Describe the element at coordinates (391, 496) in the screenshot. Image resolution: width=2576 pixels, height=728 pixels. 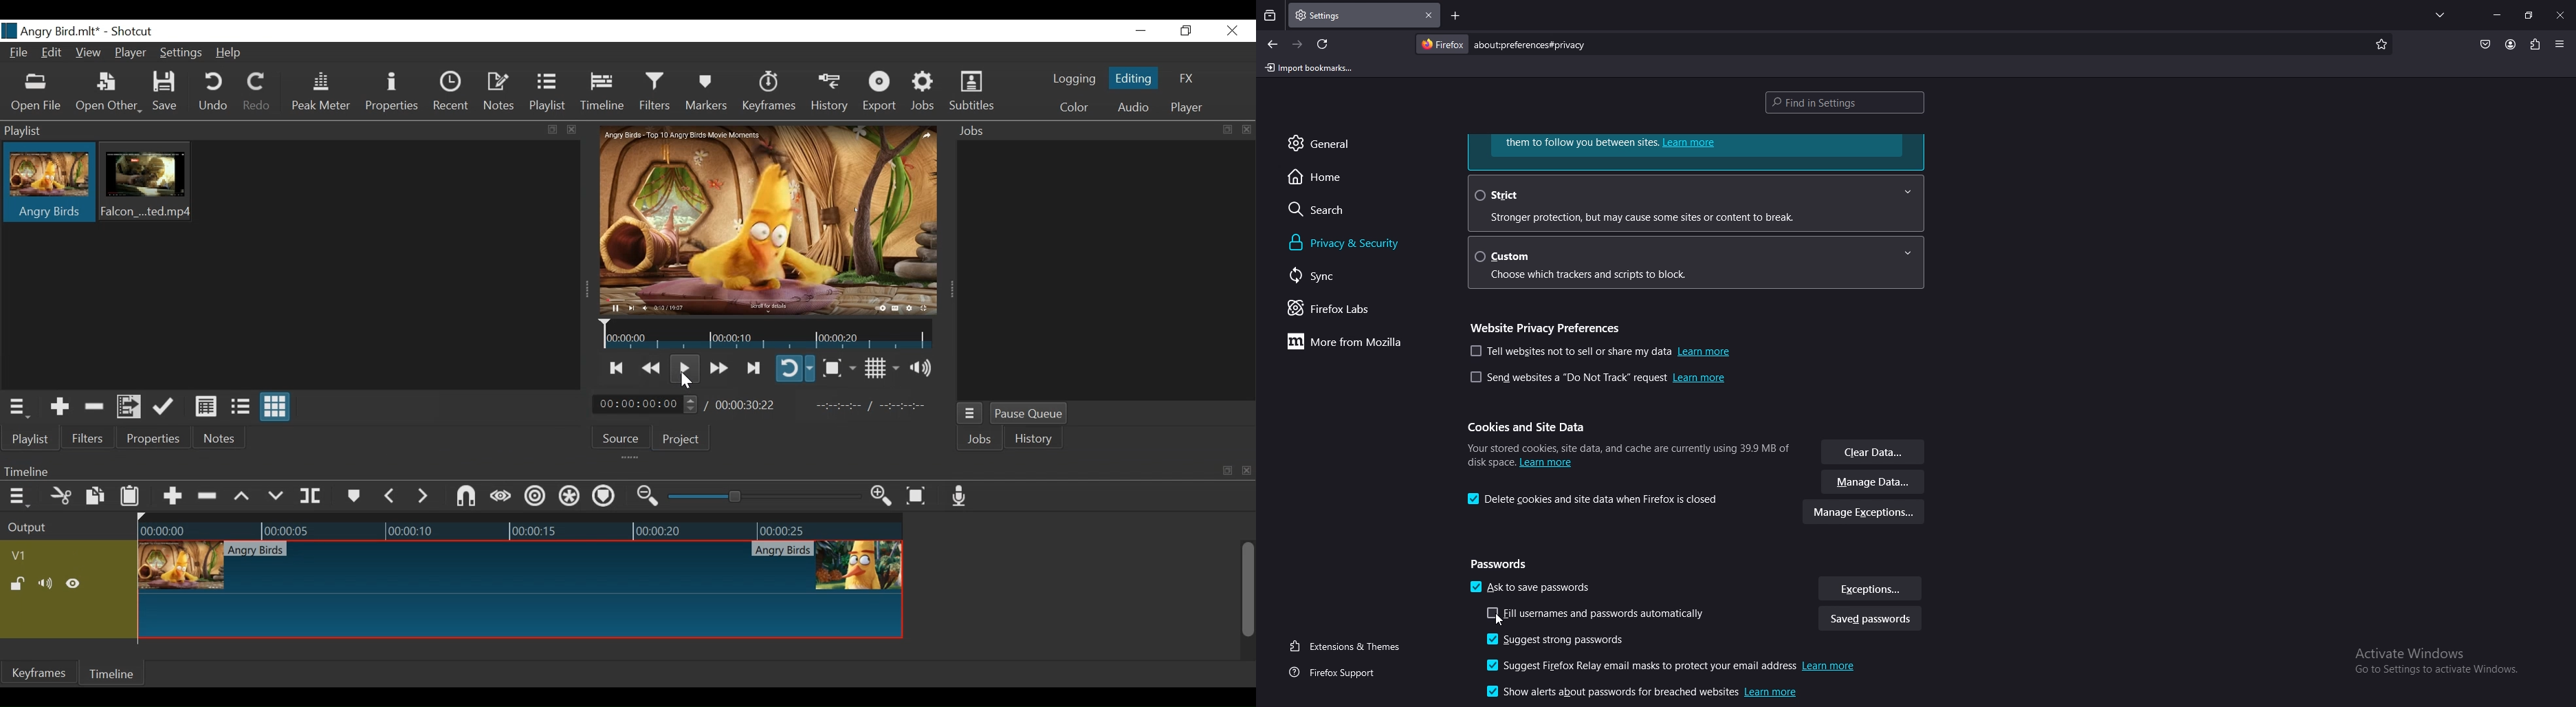
I see `Previous marker` at that location.